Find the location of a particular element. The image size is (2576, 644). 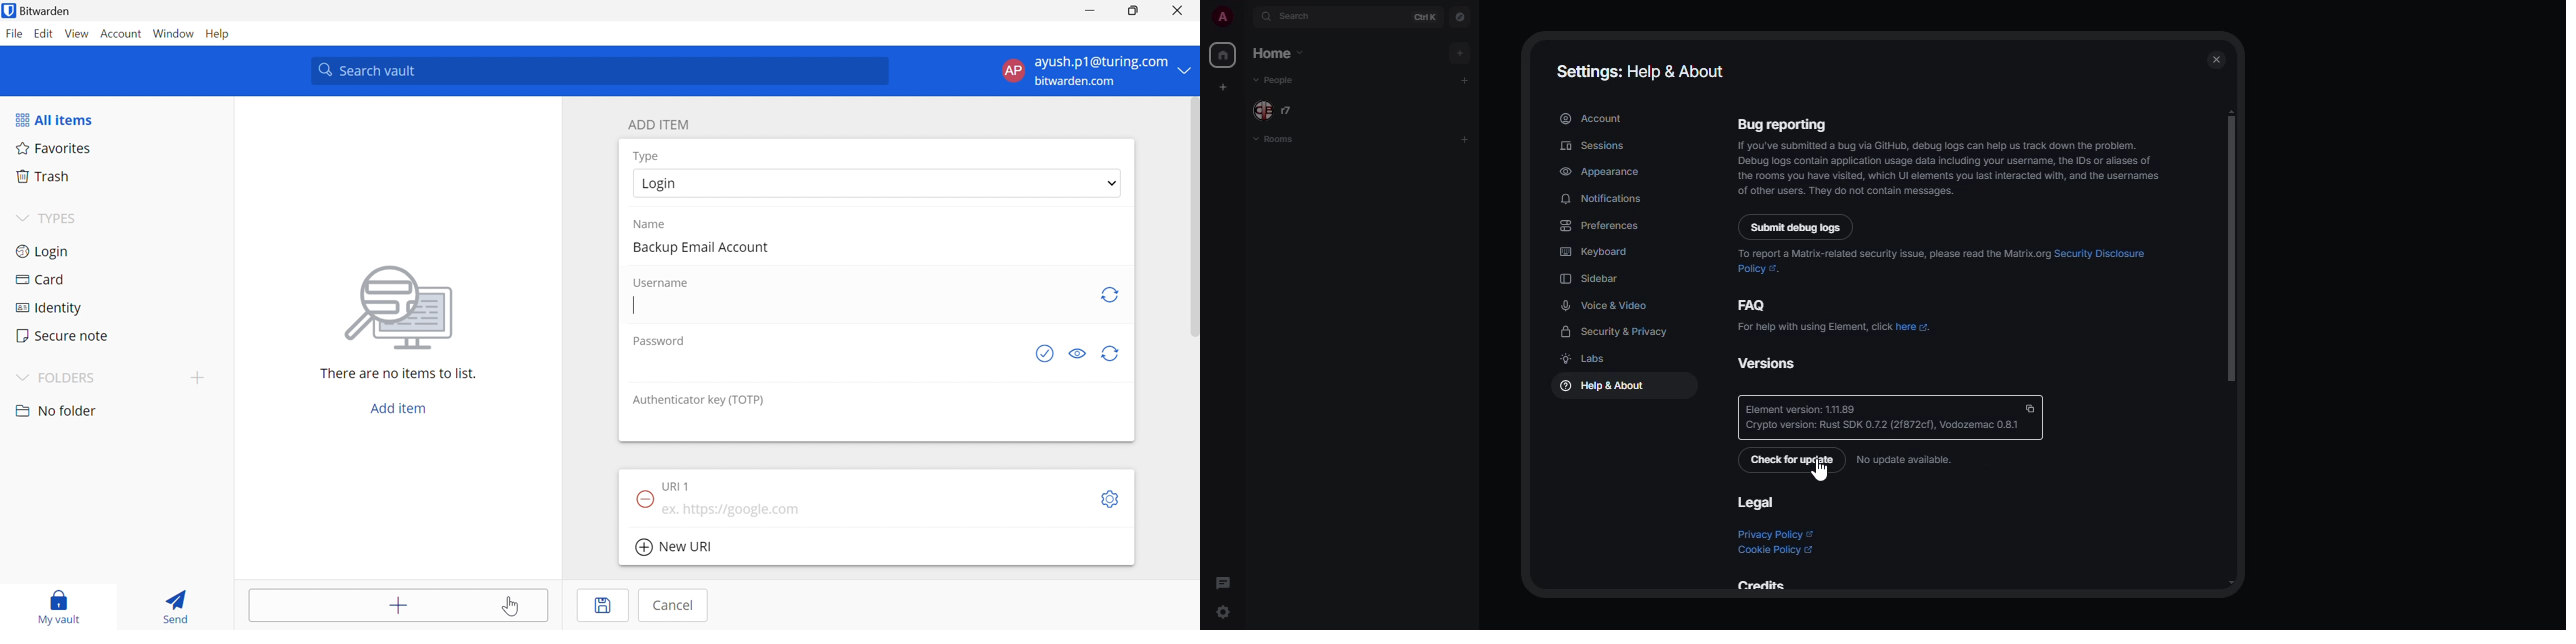

legal is located at coordinates (1756, 500).